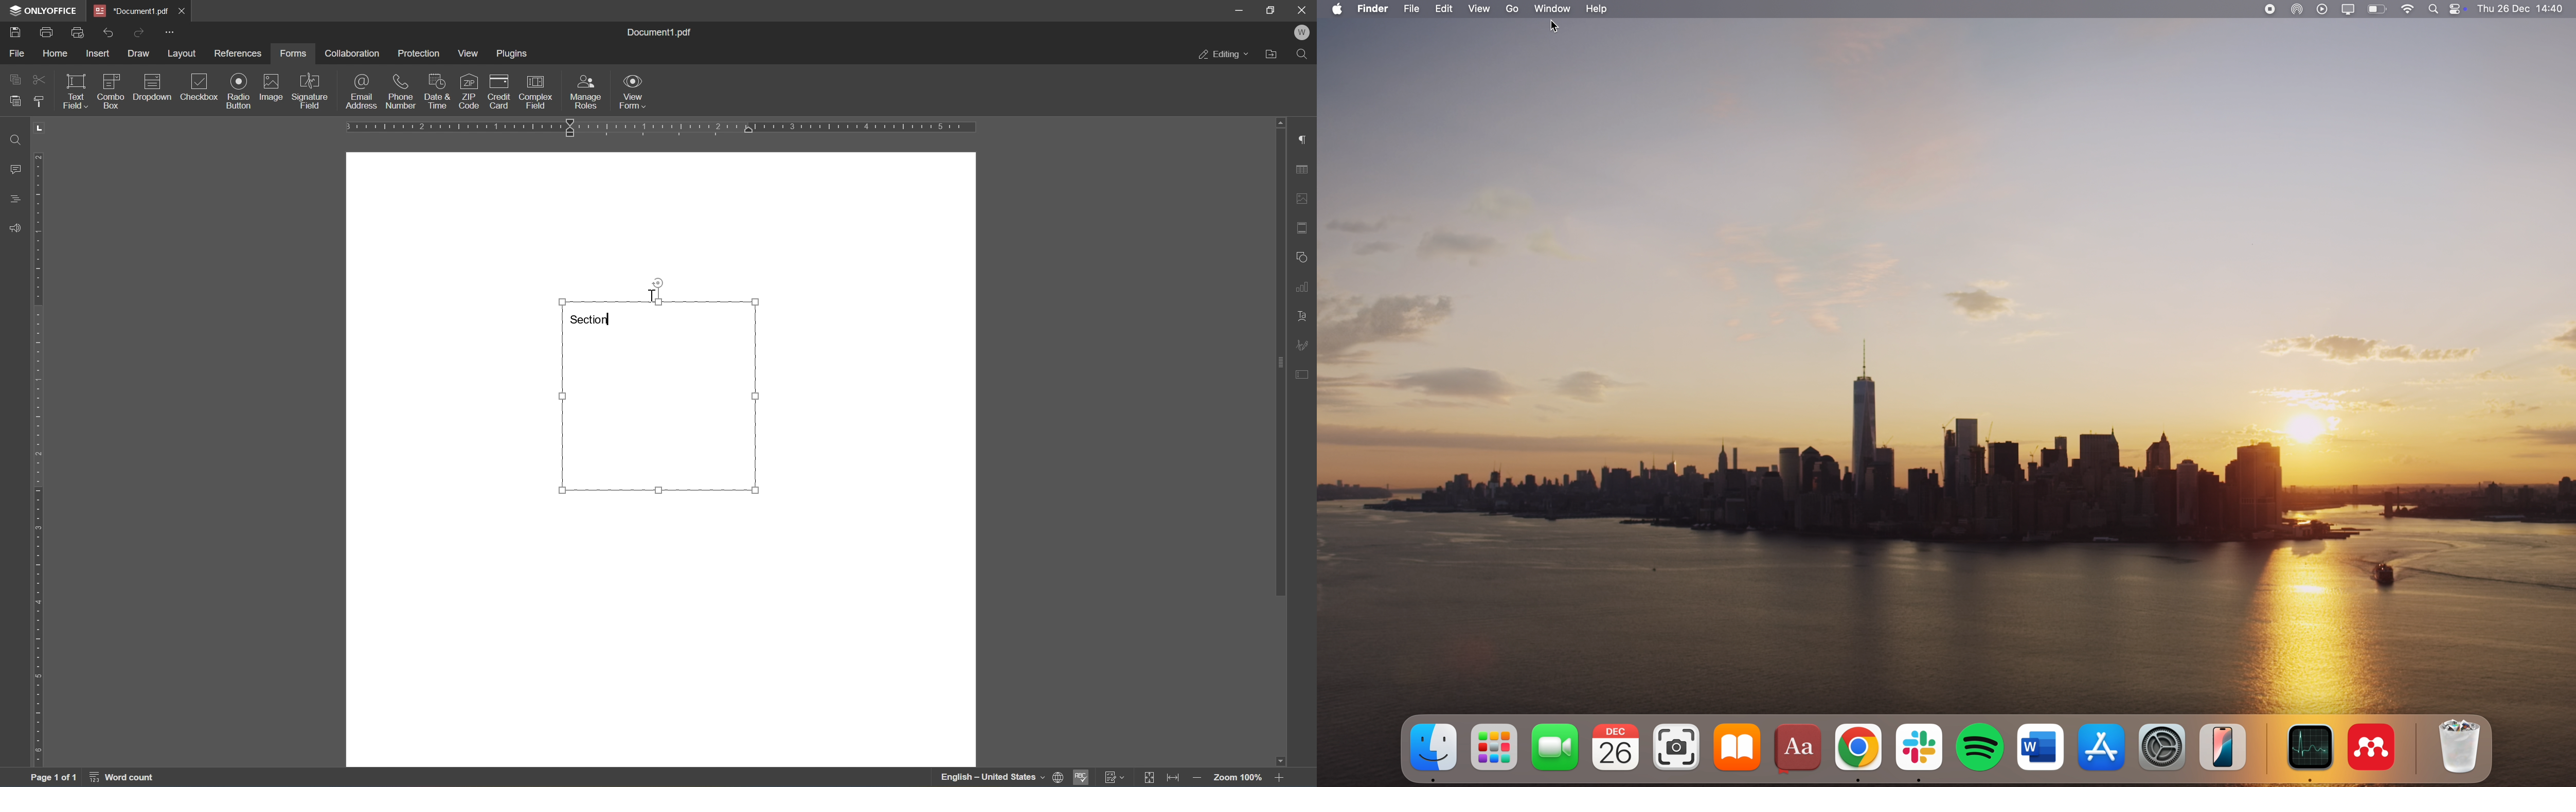 The height and width of the screenshot is (812, 2576). What do you see at coordinates (2099, 747) in the screenshot?
I see `app store` at bounding box center [2099, 747].